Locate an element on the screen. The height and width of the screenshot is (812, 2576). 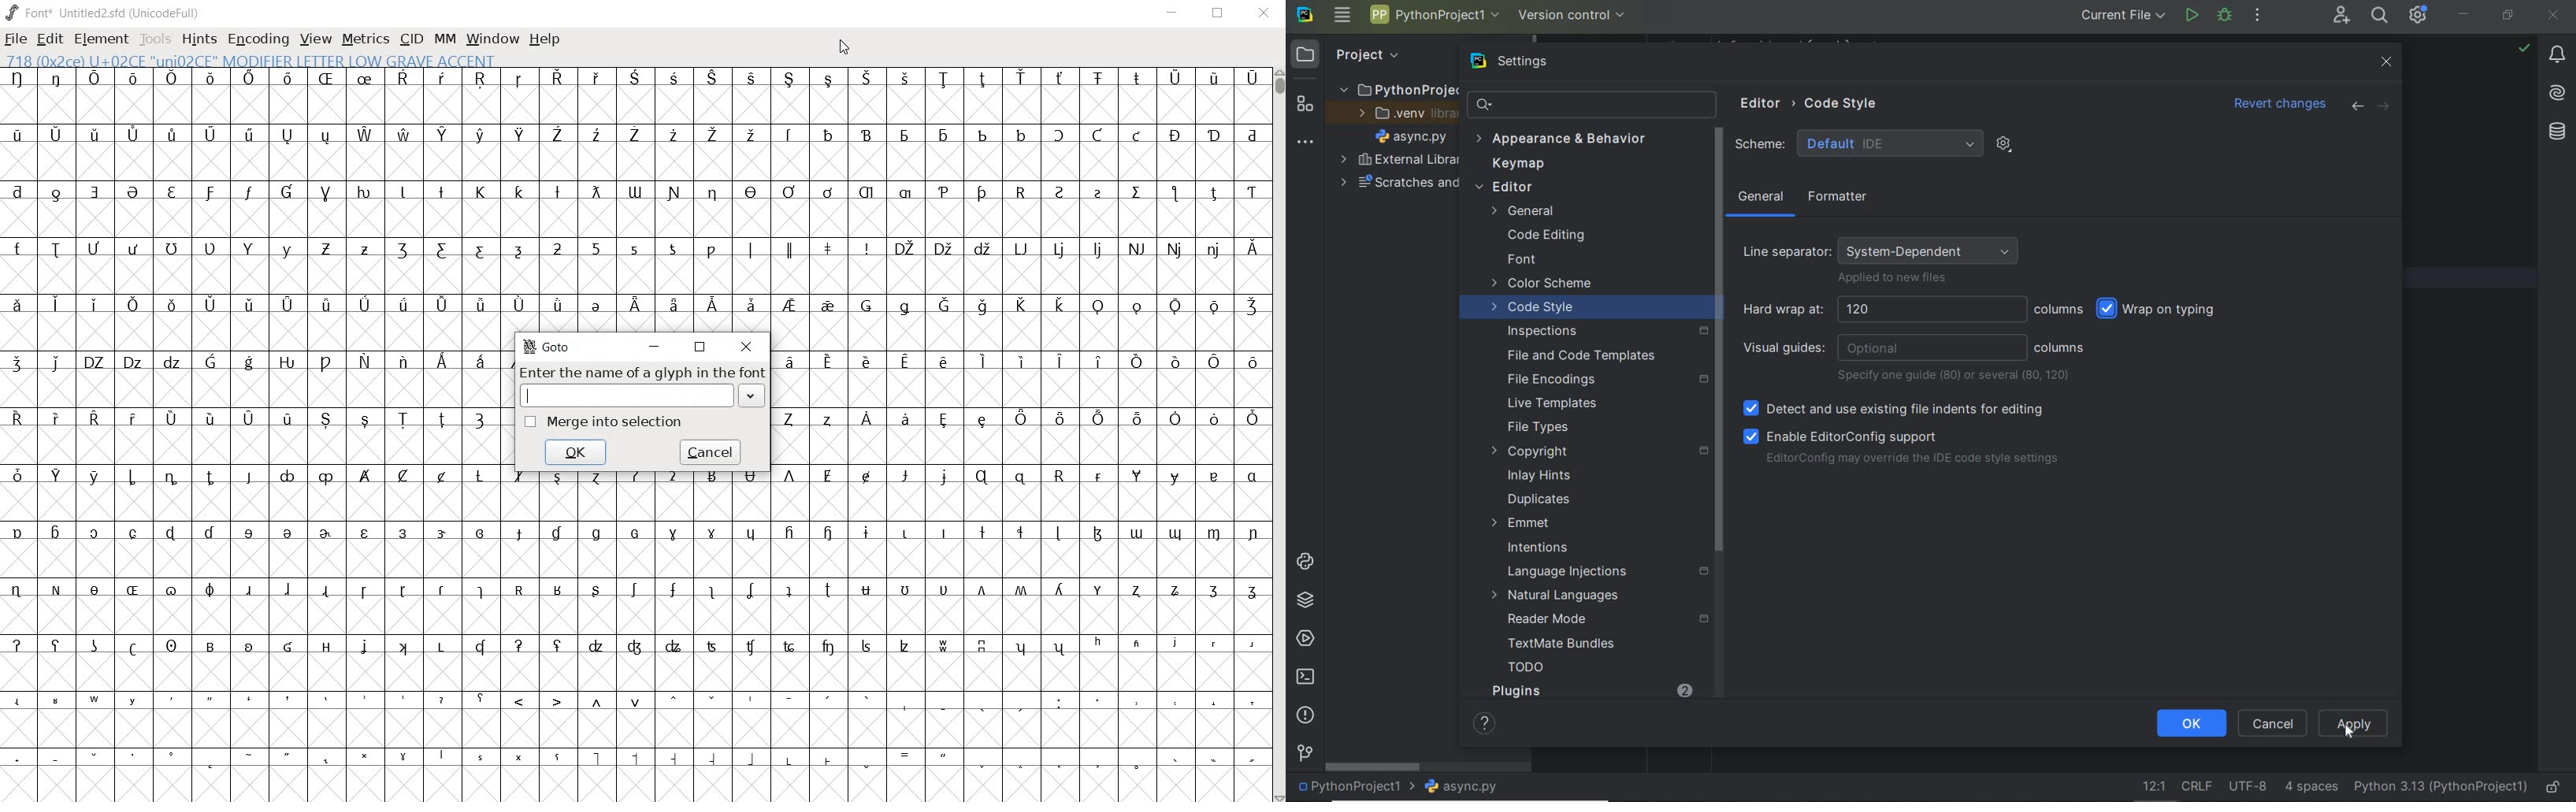
columns is located at coordinates (2060, 348).